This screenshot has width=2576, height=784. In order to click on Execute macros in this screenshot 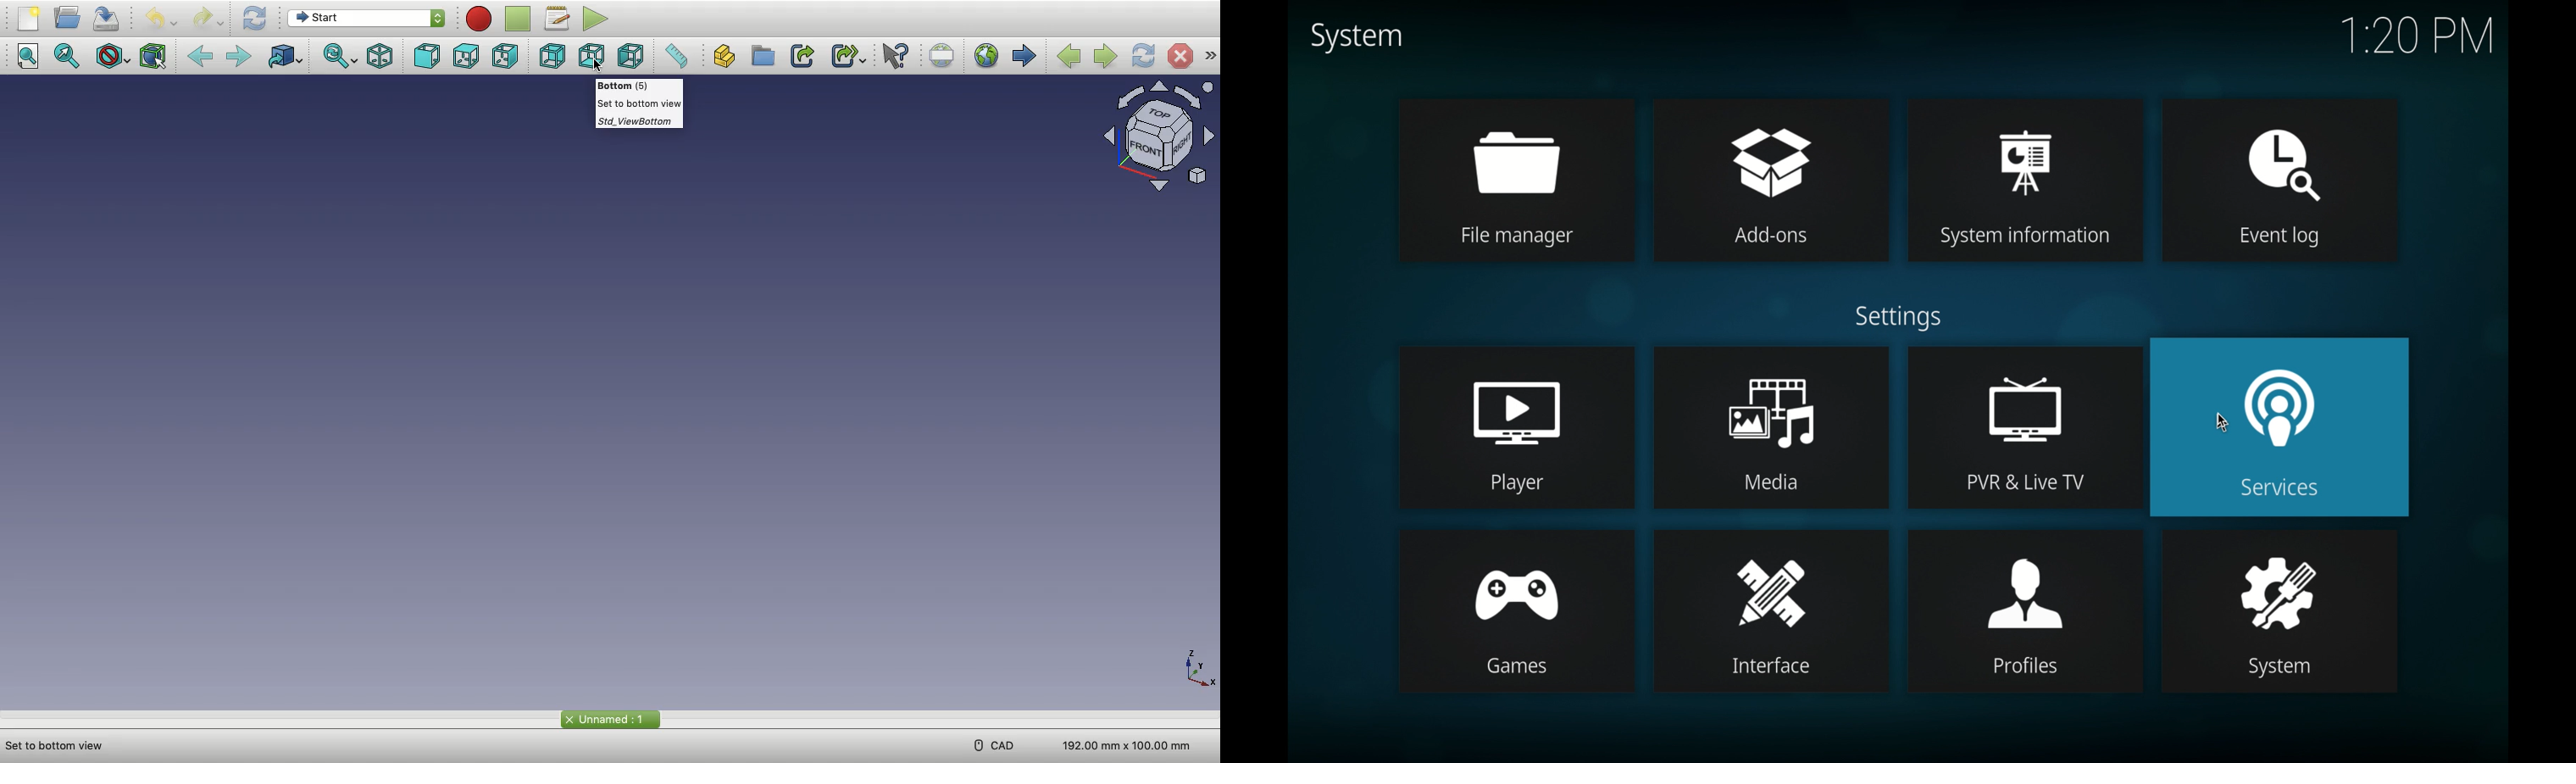, I will do `click(599, 20)`.